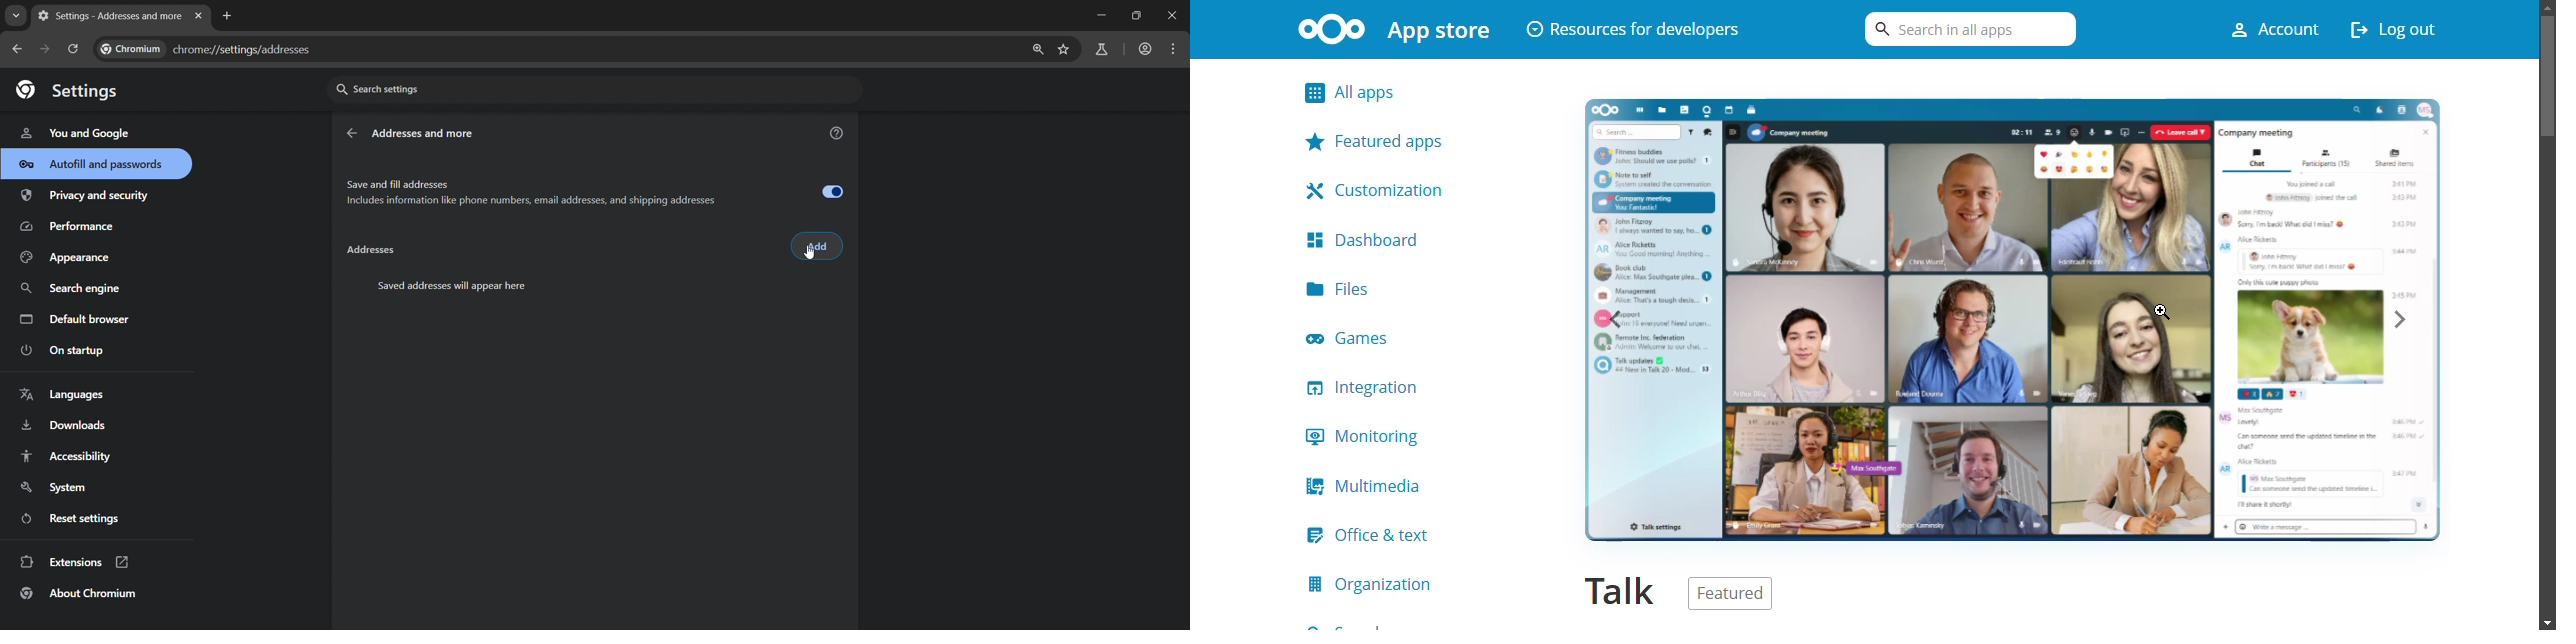 Image resolution: width=2576 pixels, height=644 pixels. I want to click on monitoring, so click(1369, 438).